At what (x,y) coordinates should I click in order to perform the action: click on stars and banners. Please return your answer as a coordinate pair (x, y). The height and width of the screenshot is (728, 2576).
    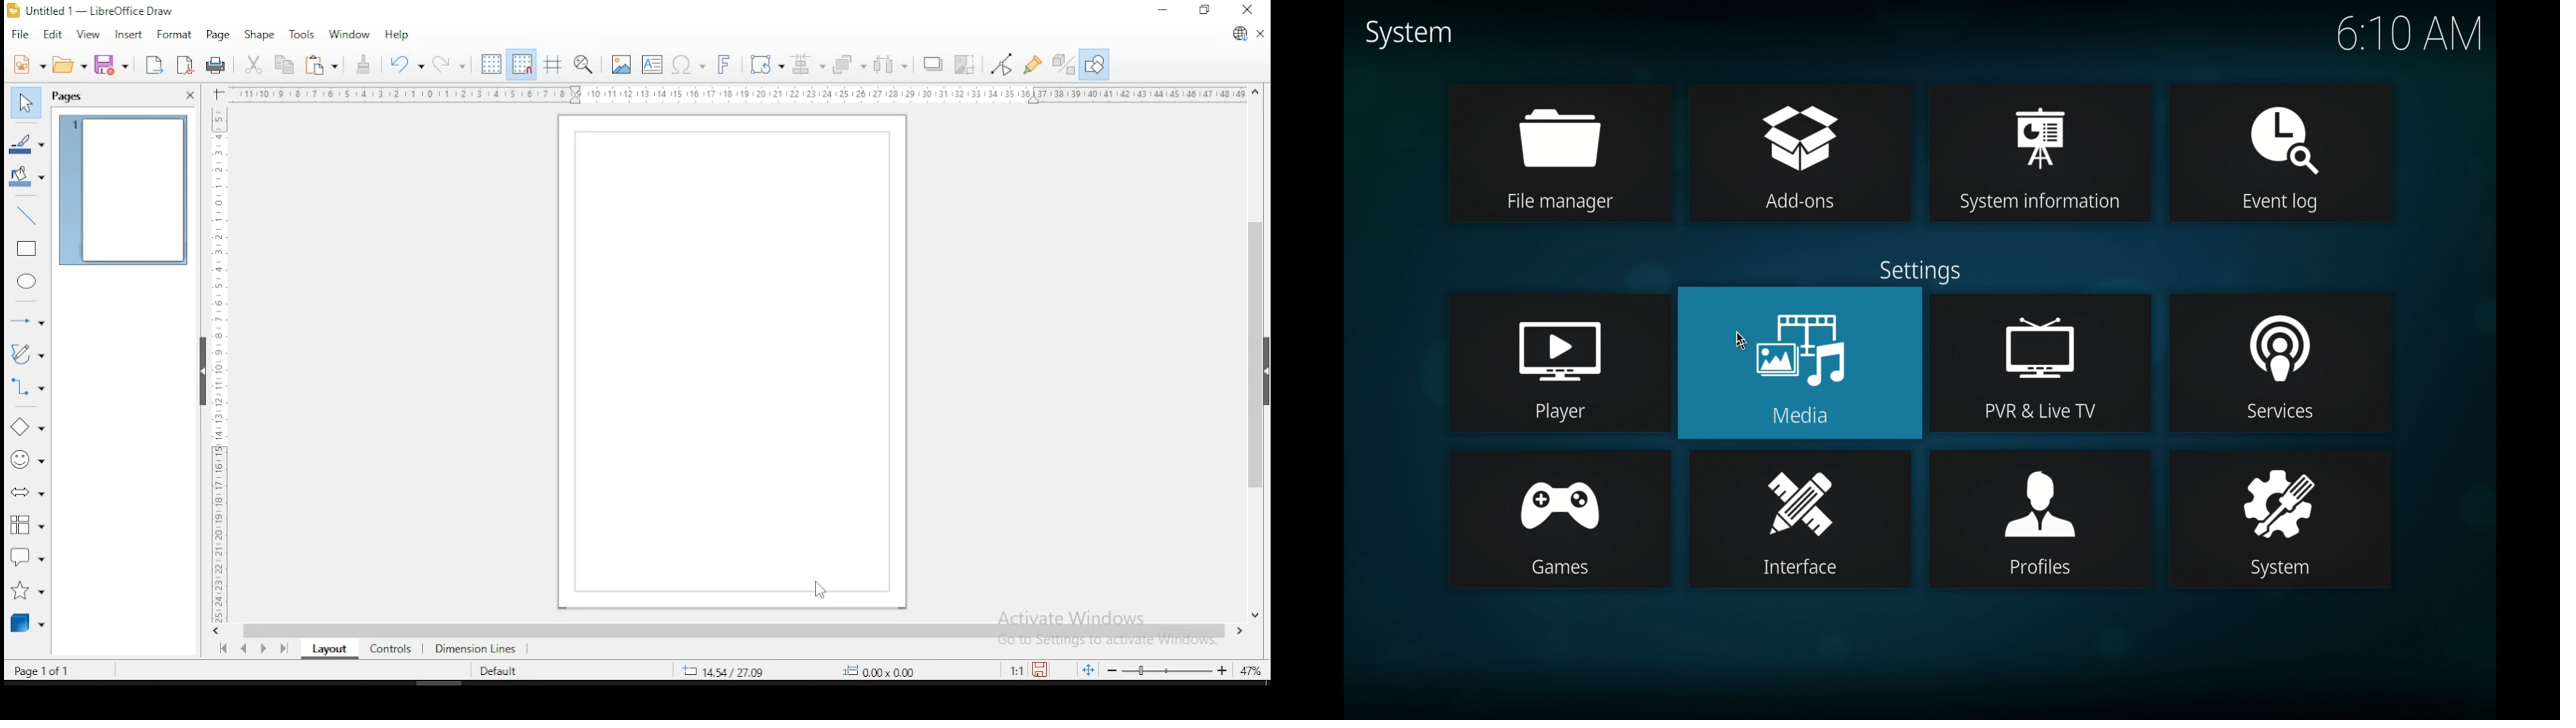
    Looking at the image, I should click on (25, 591).